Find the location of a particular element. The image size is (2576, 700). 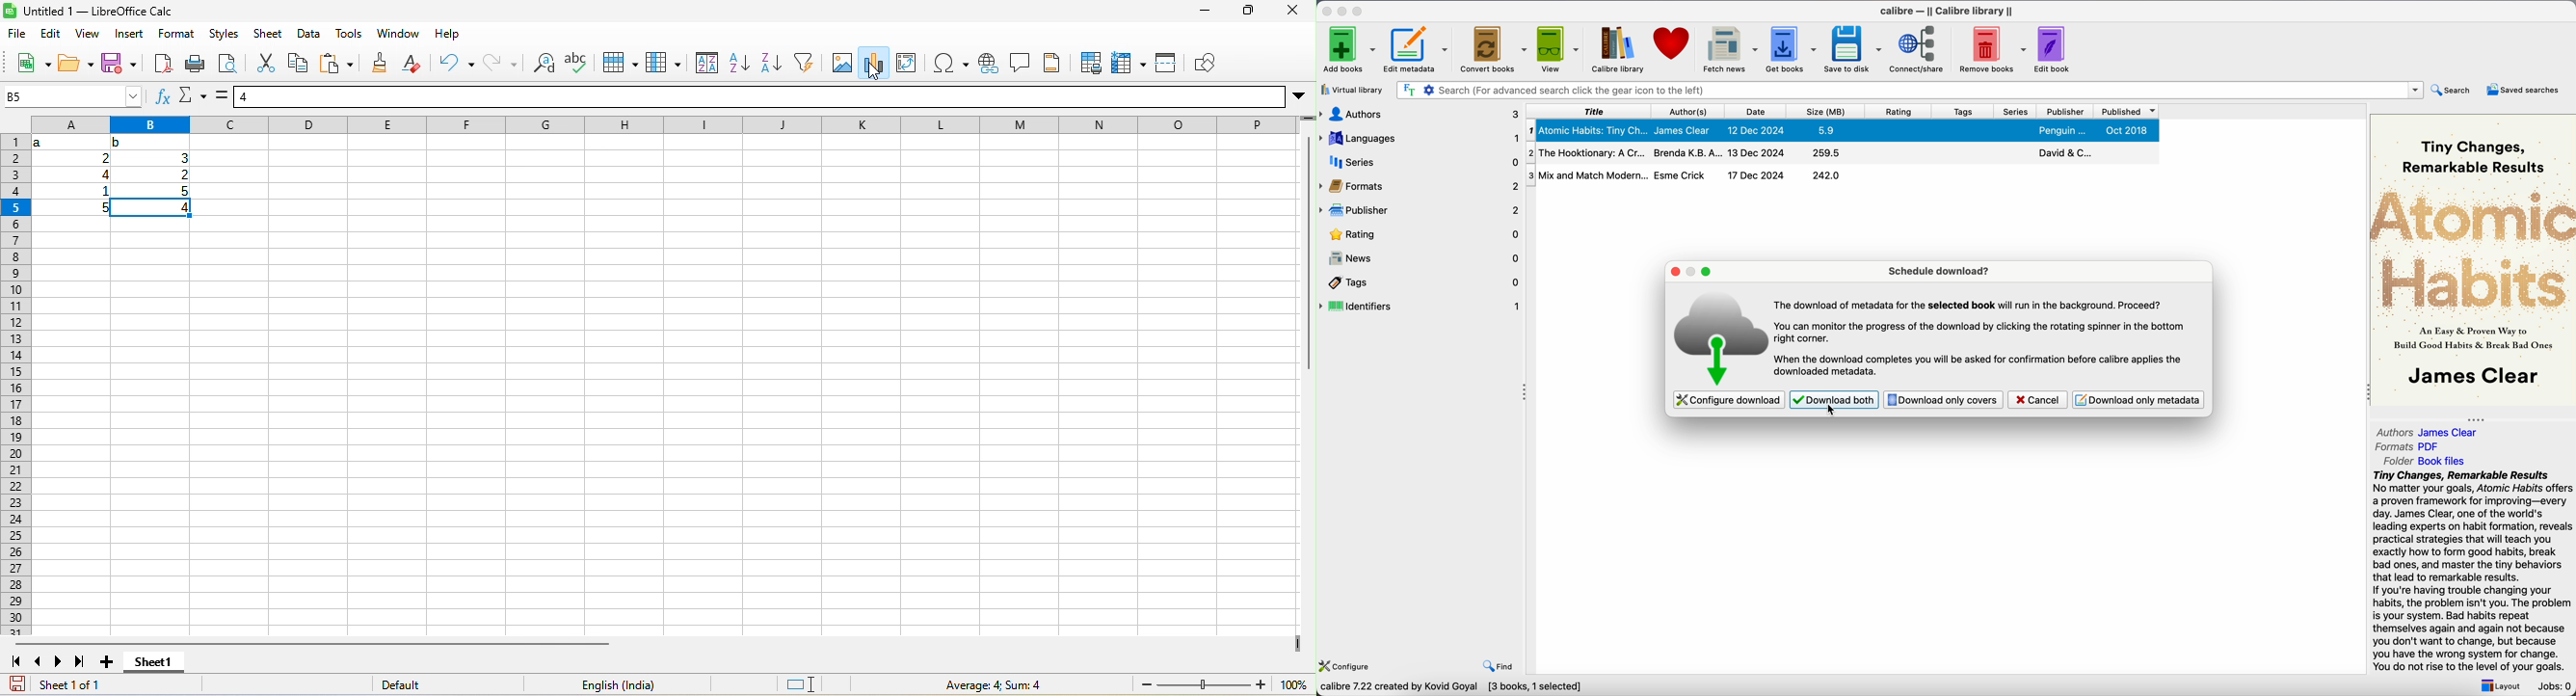

fetch news is located at coordinates (1730, 50).